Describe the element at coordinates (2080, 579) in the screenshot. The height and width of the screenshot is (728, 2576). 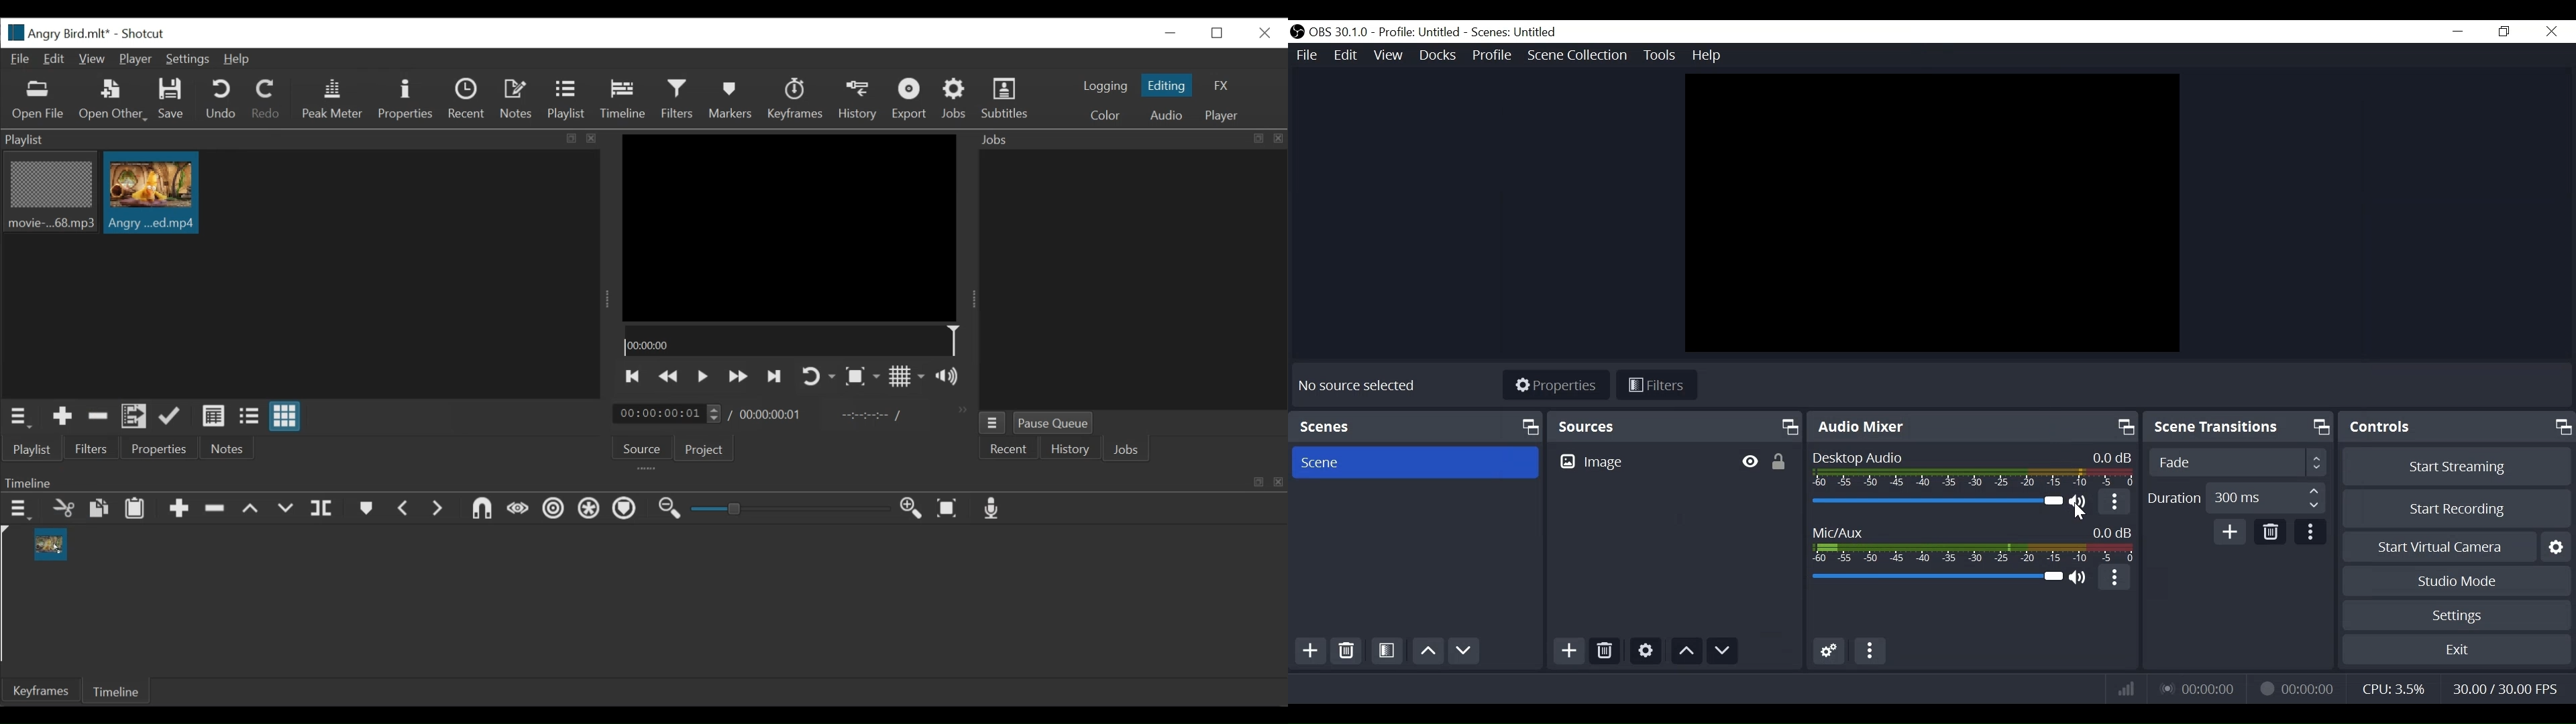
I see `(un)mute` at that location.